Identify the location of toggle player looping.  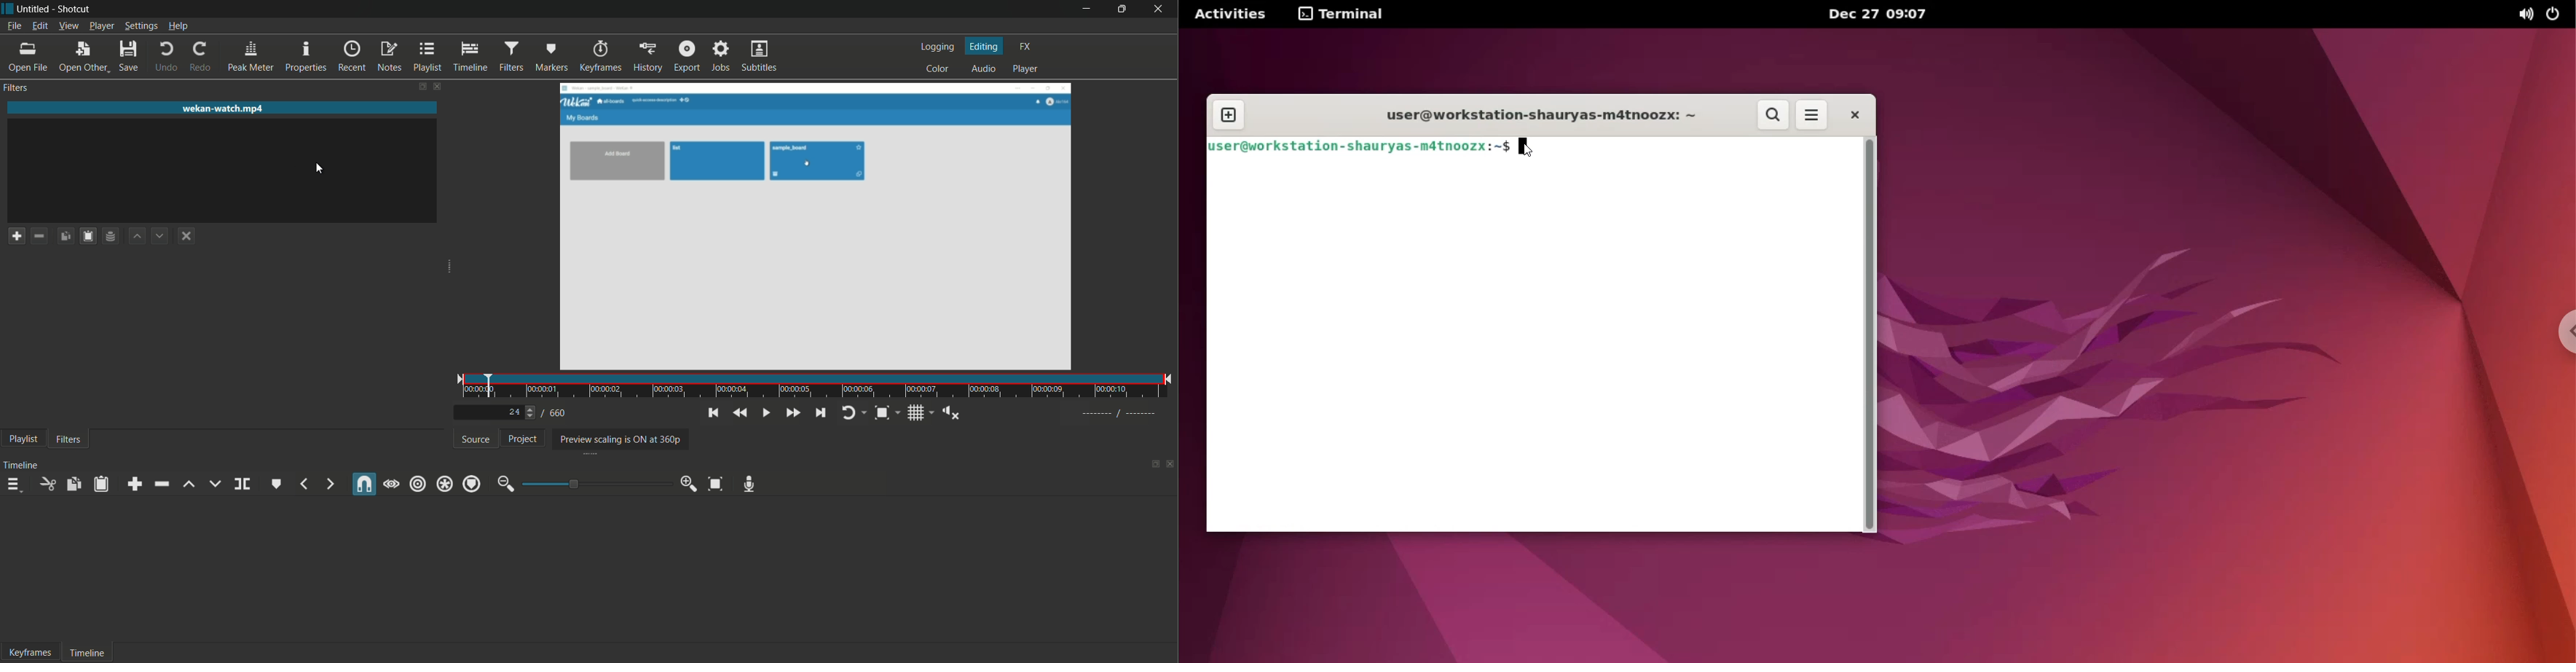
(849, 413).